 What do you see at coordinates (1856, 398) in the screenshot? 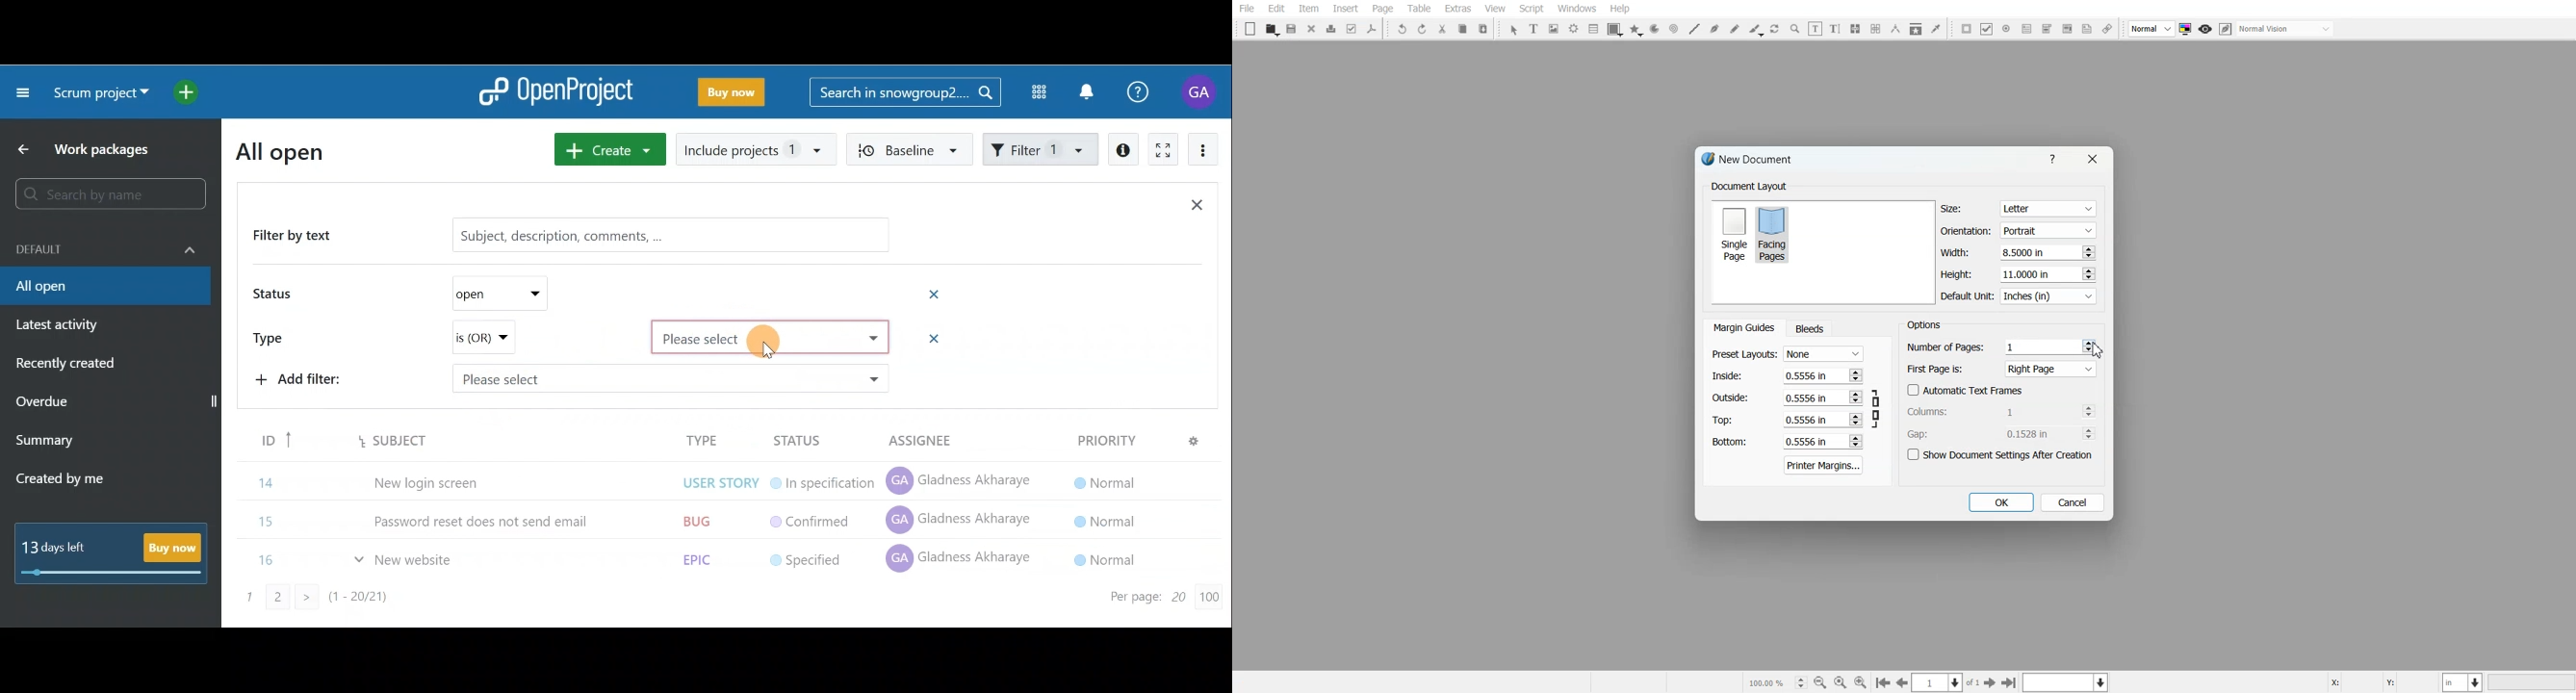
I see `Increase and decrease No. ` at bounding box center [1856, 398].